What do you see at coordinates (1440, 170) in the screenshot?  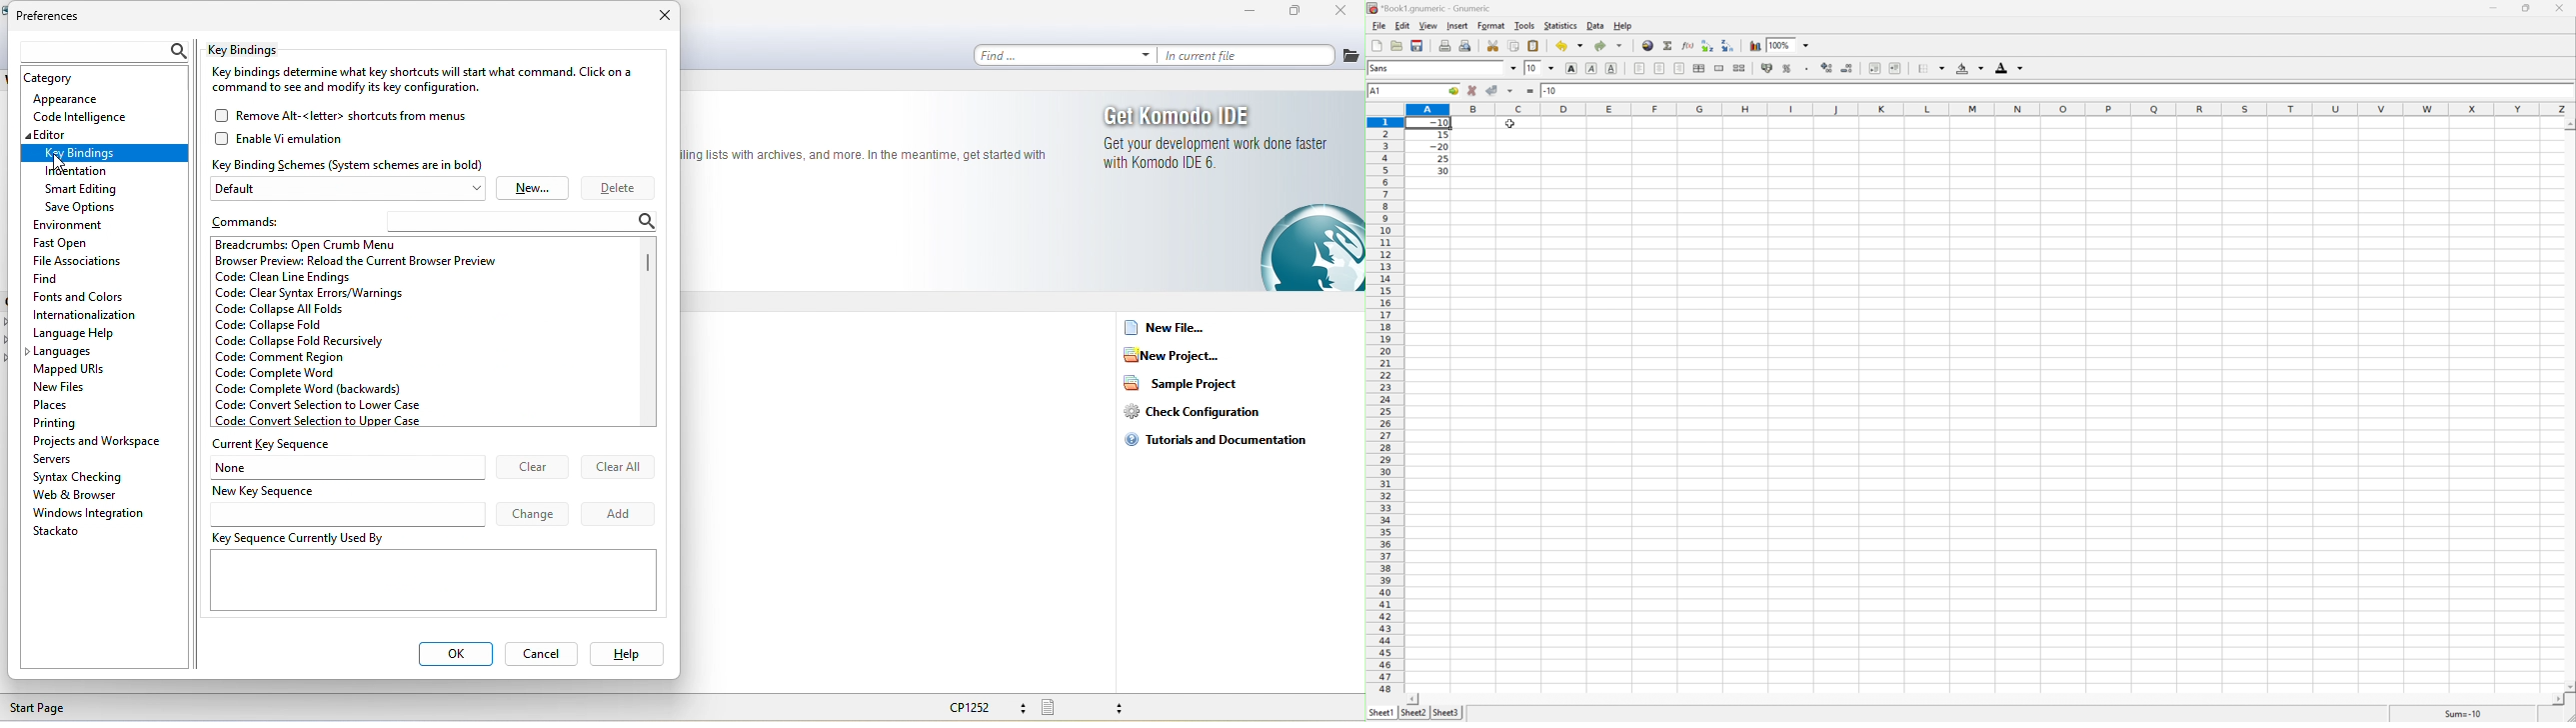 I see `30` at bounding box center [1440, 170].